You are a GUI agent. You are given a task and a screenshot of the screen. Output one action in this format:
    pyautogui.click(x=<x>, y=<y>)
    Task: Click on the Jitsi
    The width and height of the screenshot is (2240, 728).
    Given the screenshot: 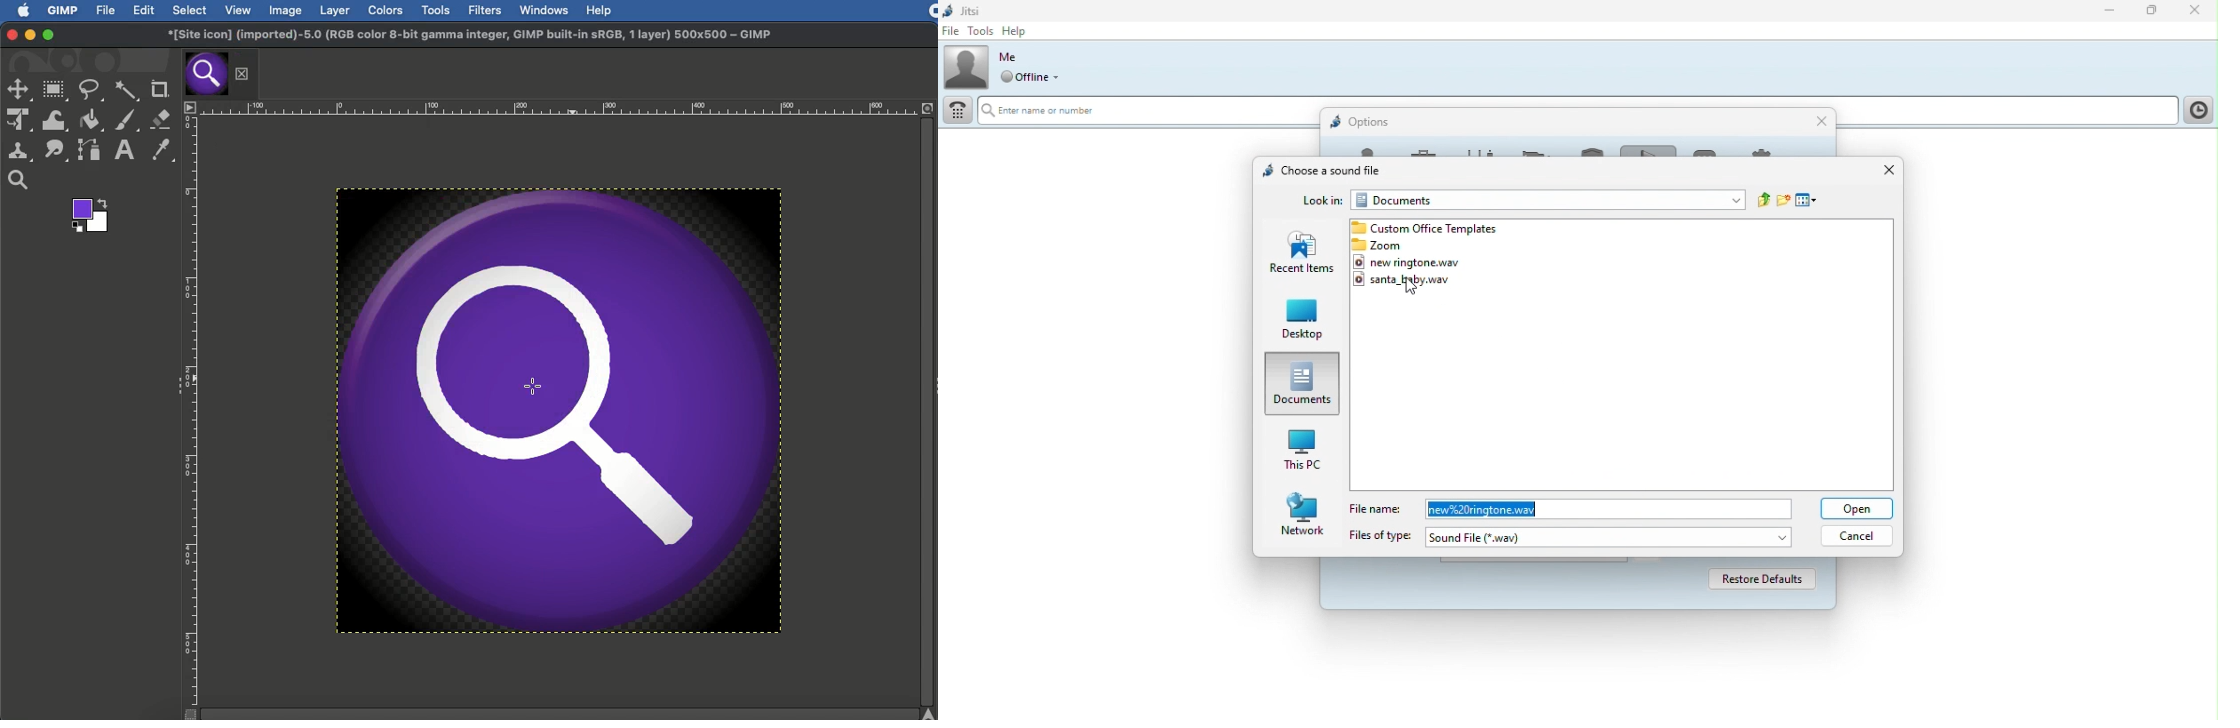 What is the action you would take?
    pyautogui.click(x=964, y=9)
    